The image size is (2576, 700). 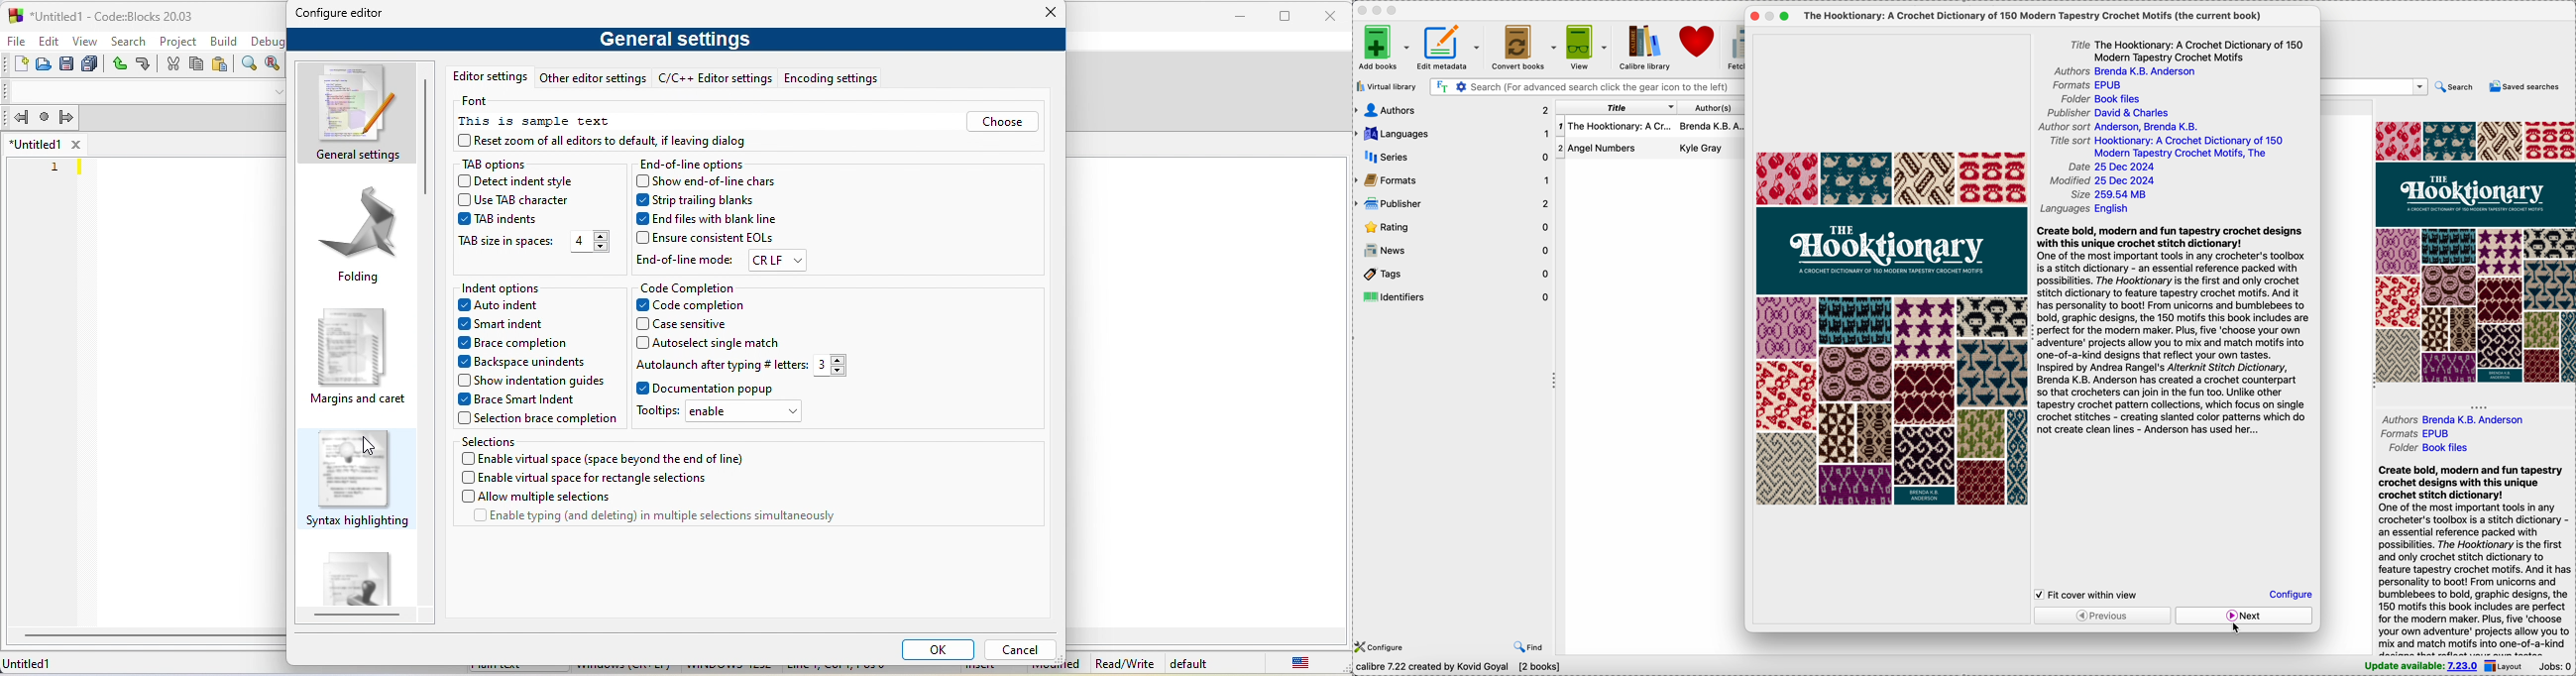 What do you see at coordinates (66, 63) in the screenshot?
I see `save` at bounding box center [66, 63].